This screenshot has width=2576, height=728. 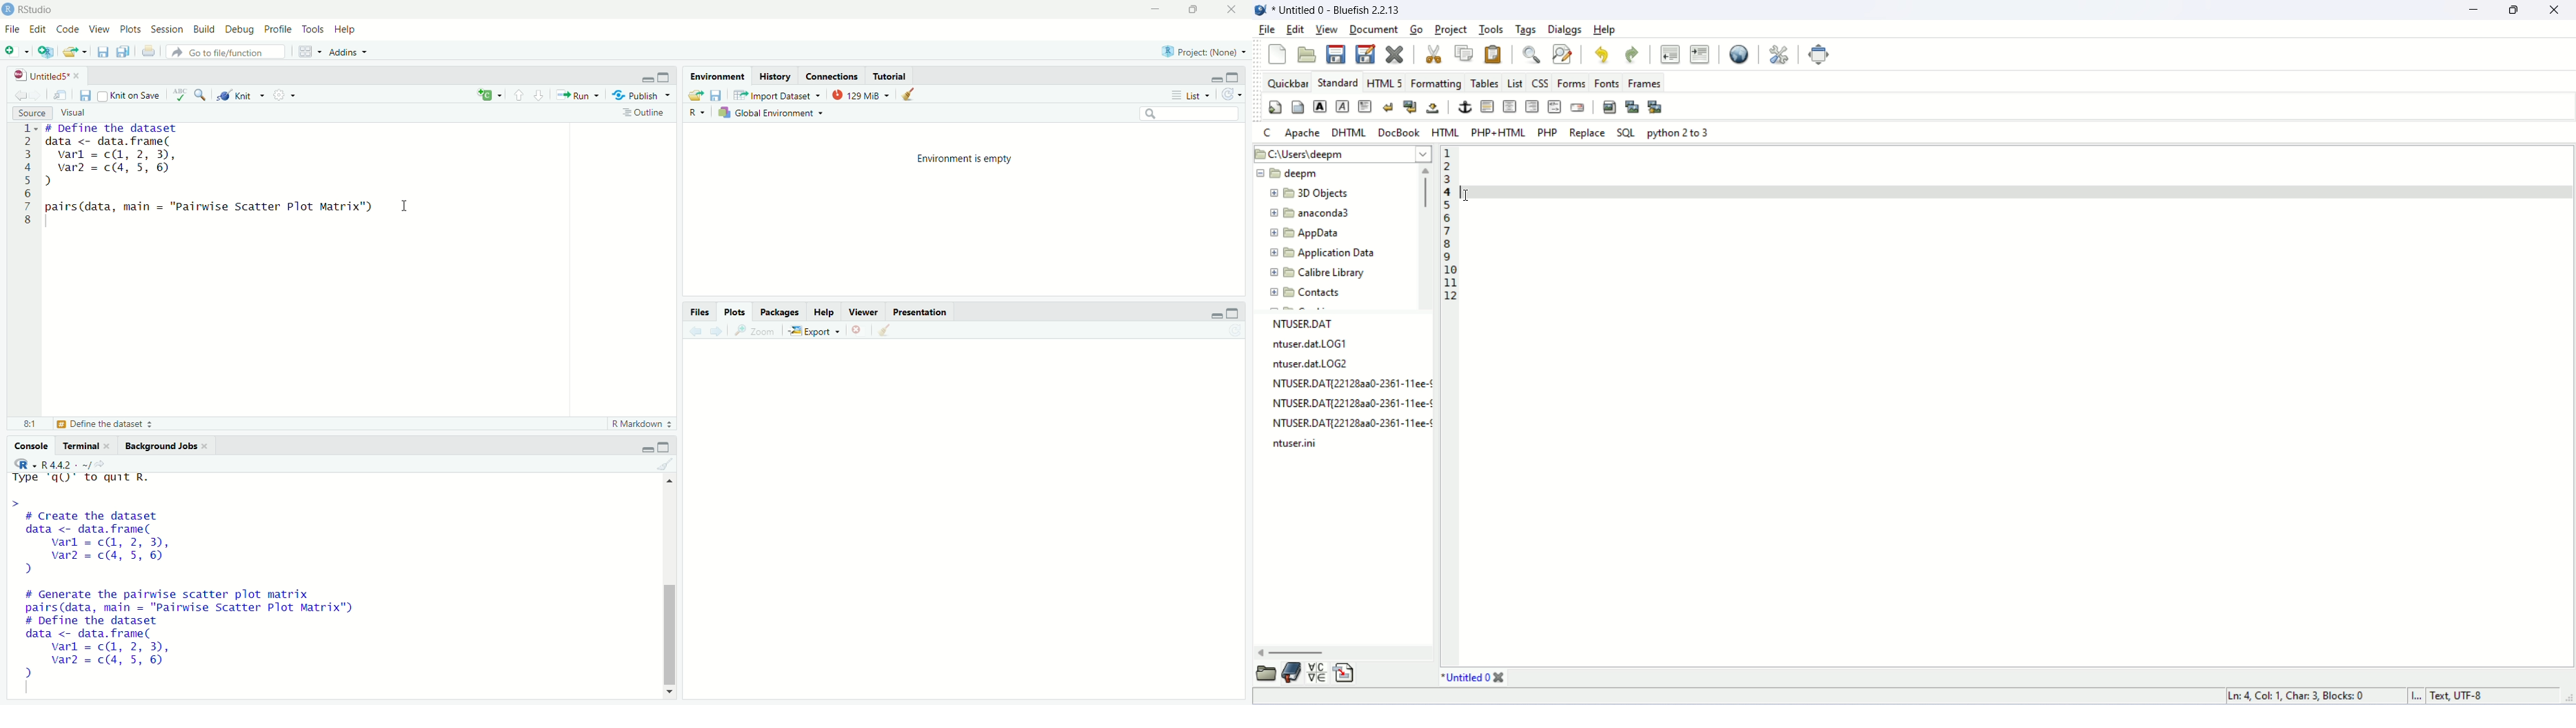 What do you see at coordinates (883, 330) in the screenshot?
I see `Clear console (Ctrl +L)` at bounding box center [883, 330].